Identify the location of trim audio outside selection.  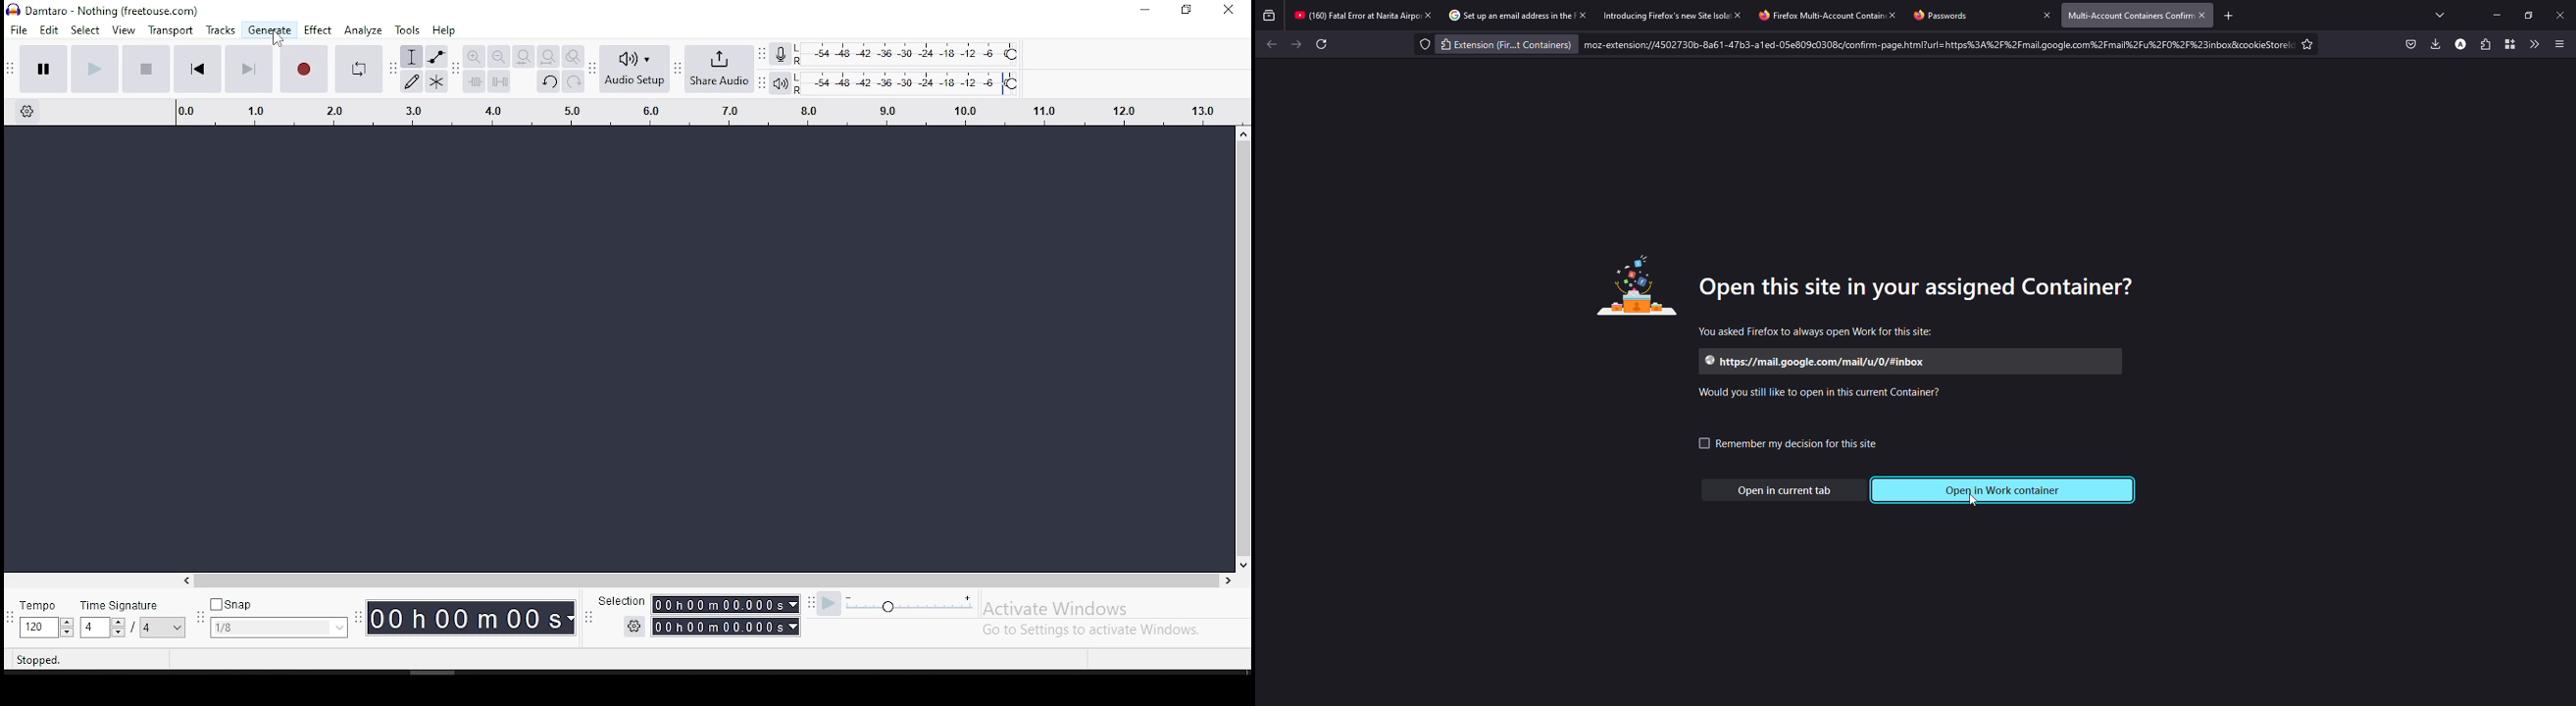
(474, 81).